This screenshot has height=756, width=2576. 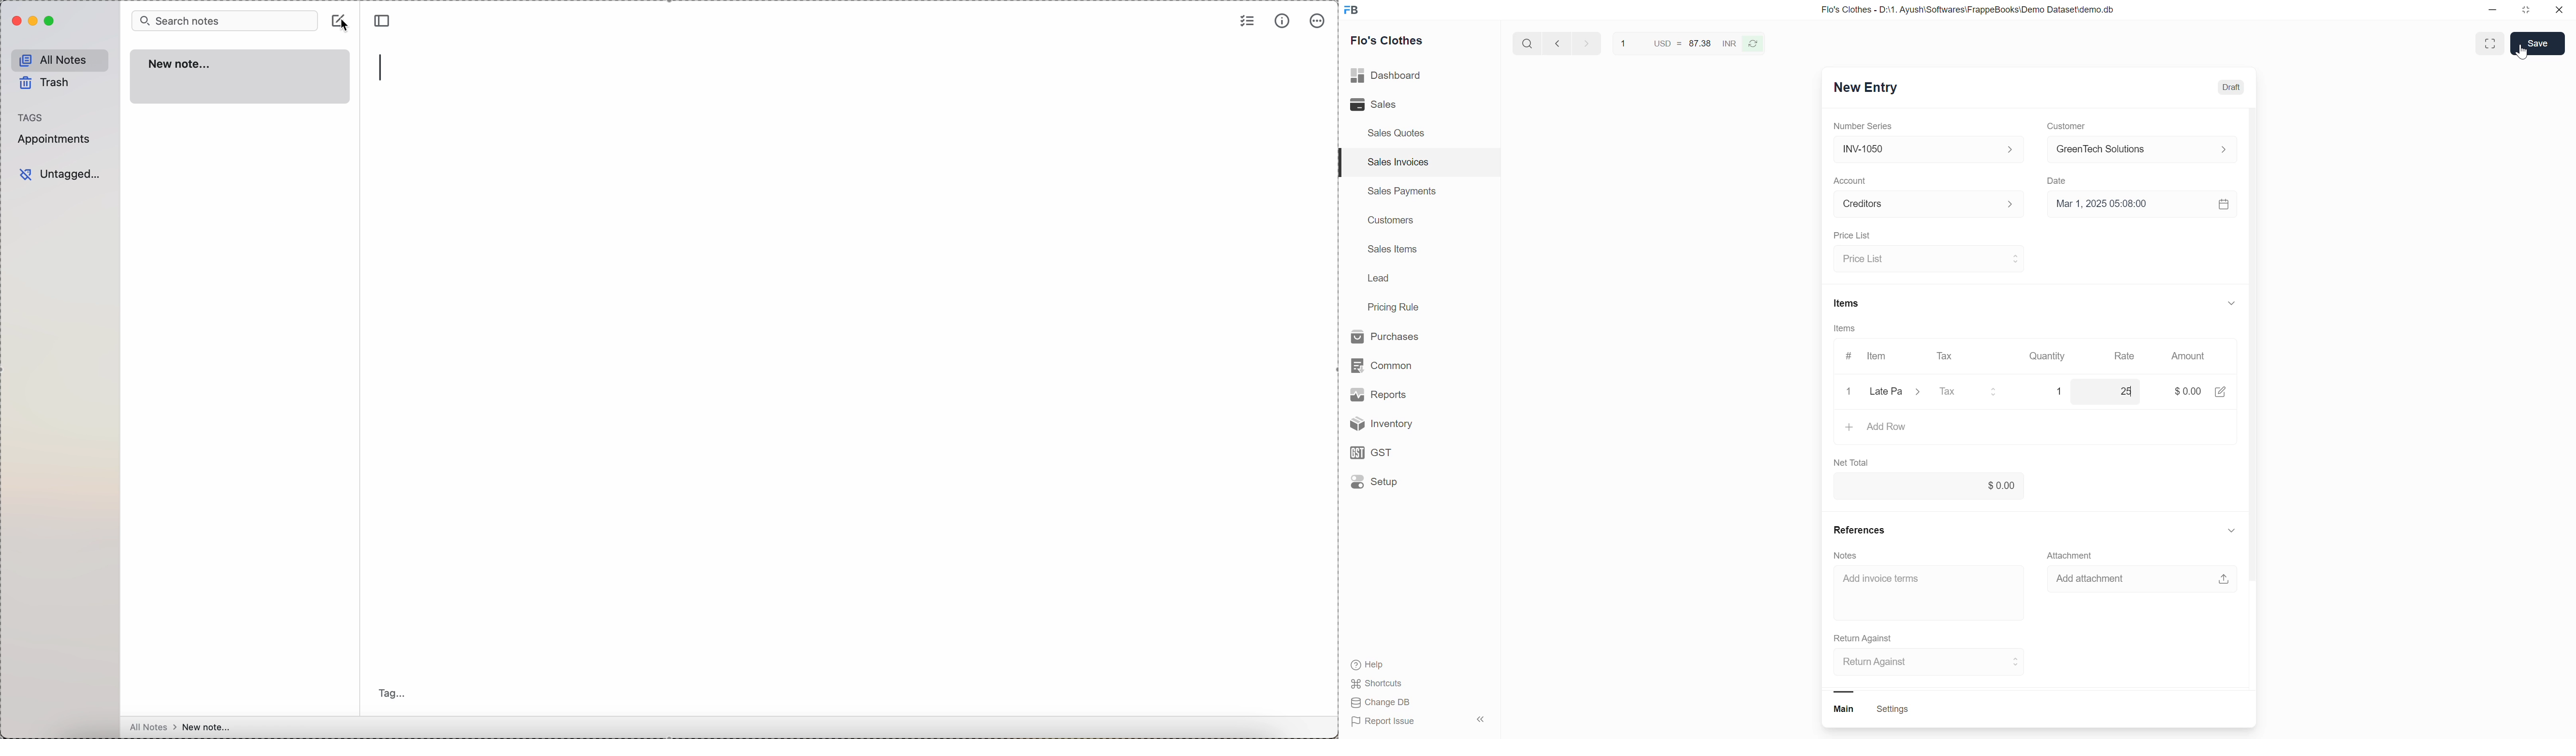 What do you see at coordinates (1401, 335) in the screenshot?
I see `Purchases ` at bounding box center [1401, 335].